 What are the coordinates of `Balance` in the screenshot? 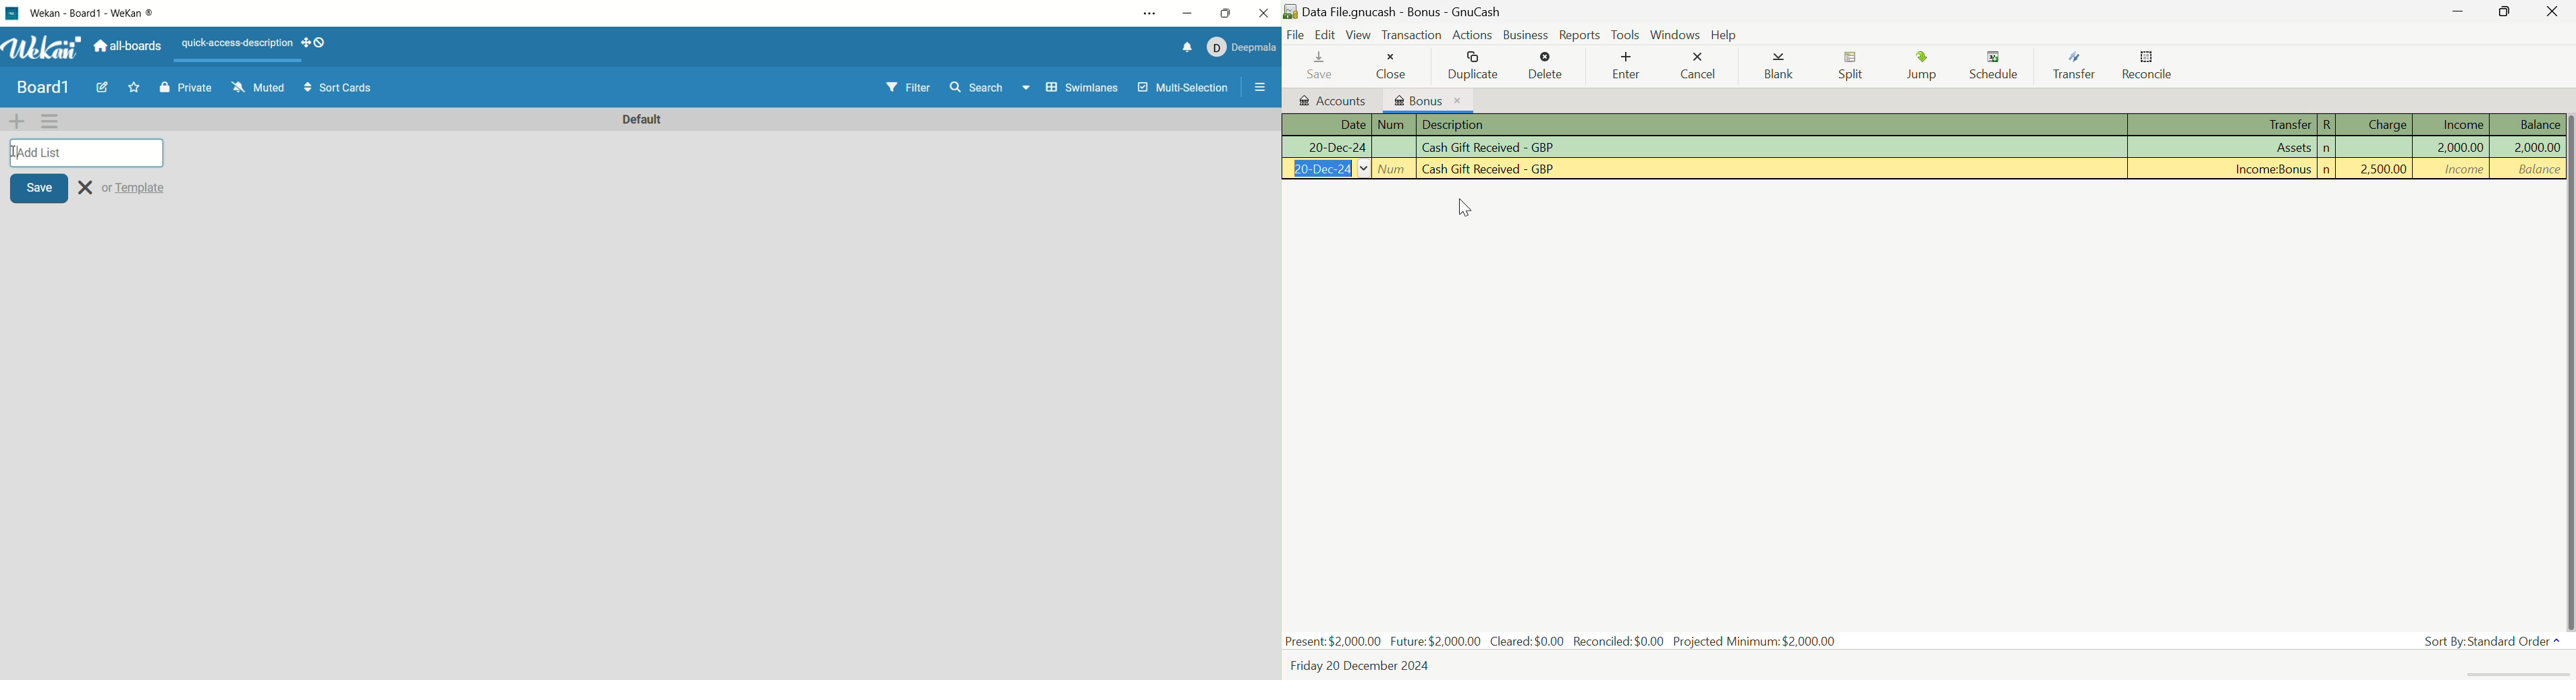 It's located at (2527, 146).